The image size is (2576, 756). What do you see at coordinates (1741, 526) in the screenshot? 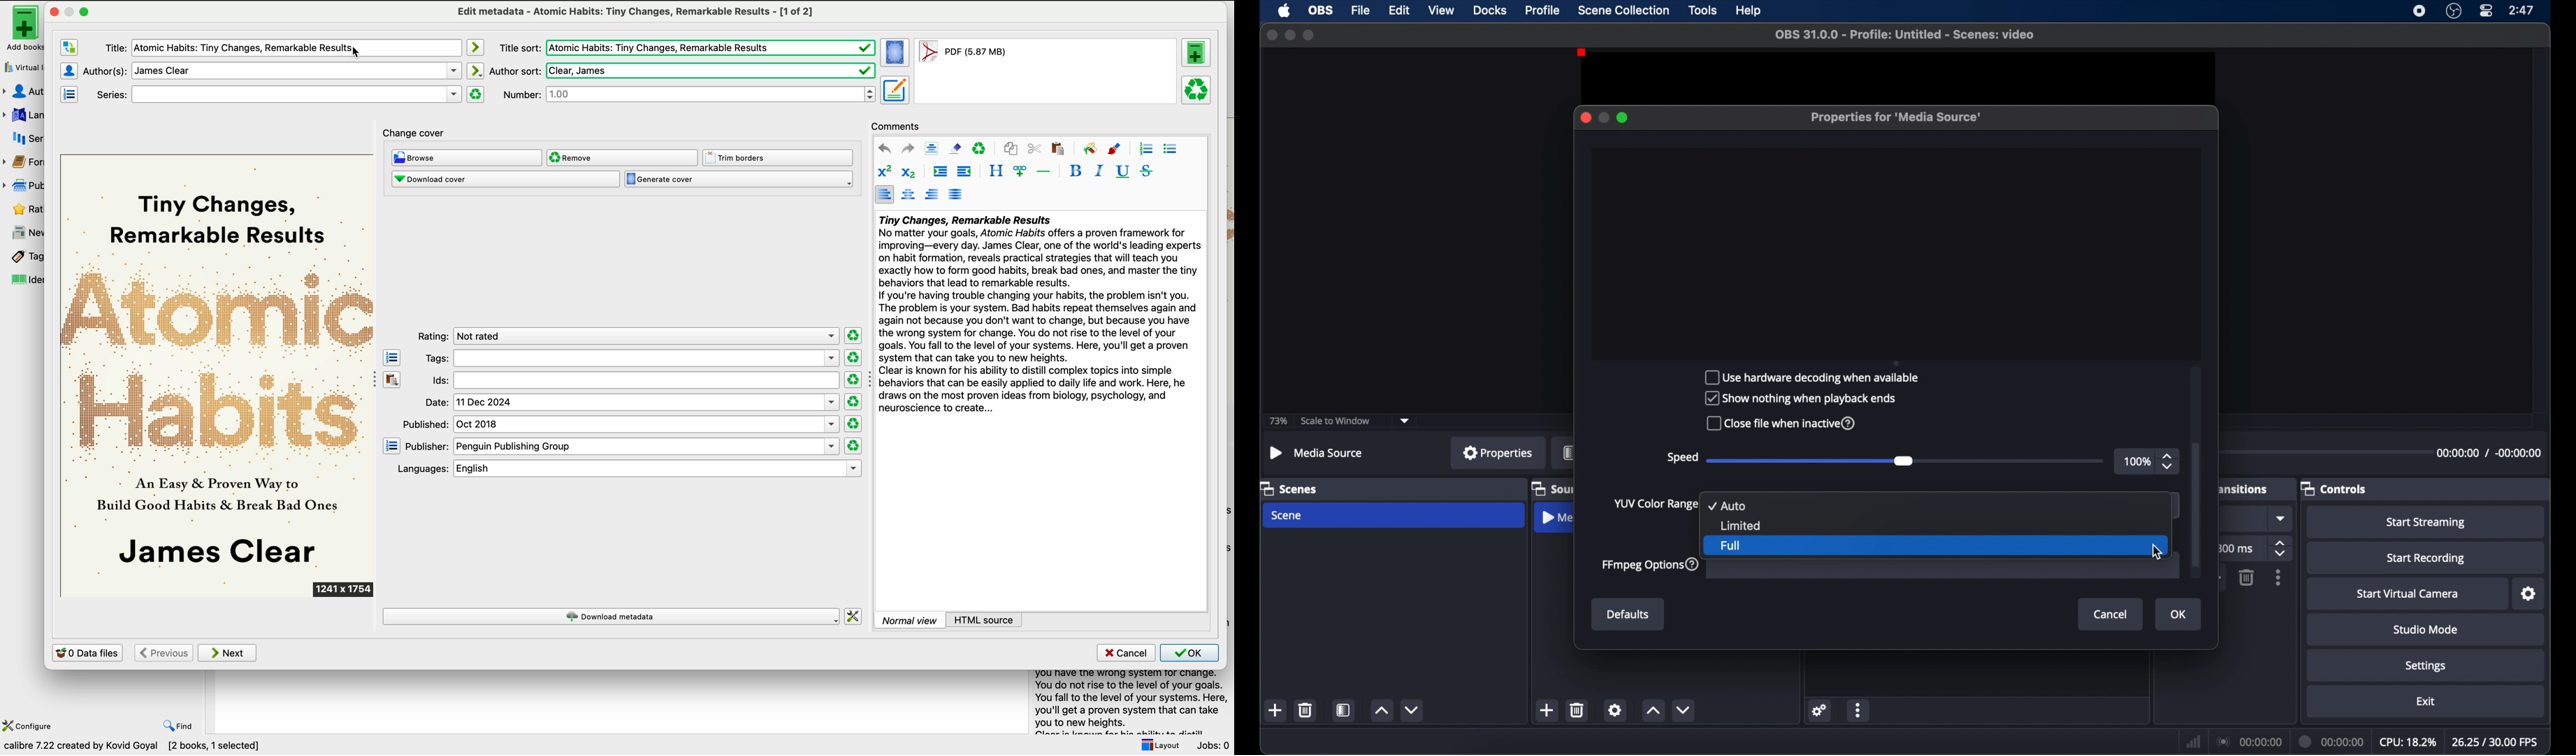
I see `limited` at bounding box center [1741, 526].